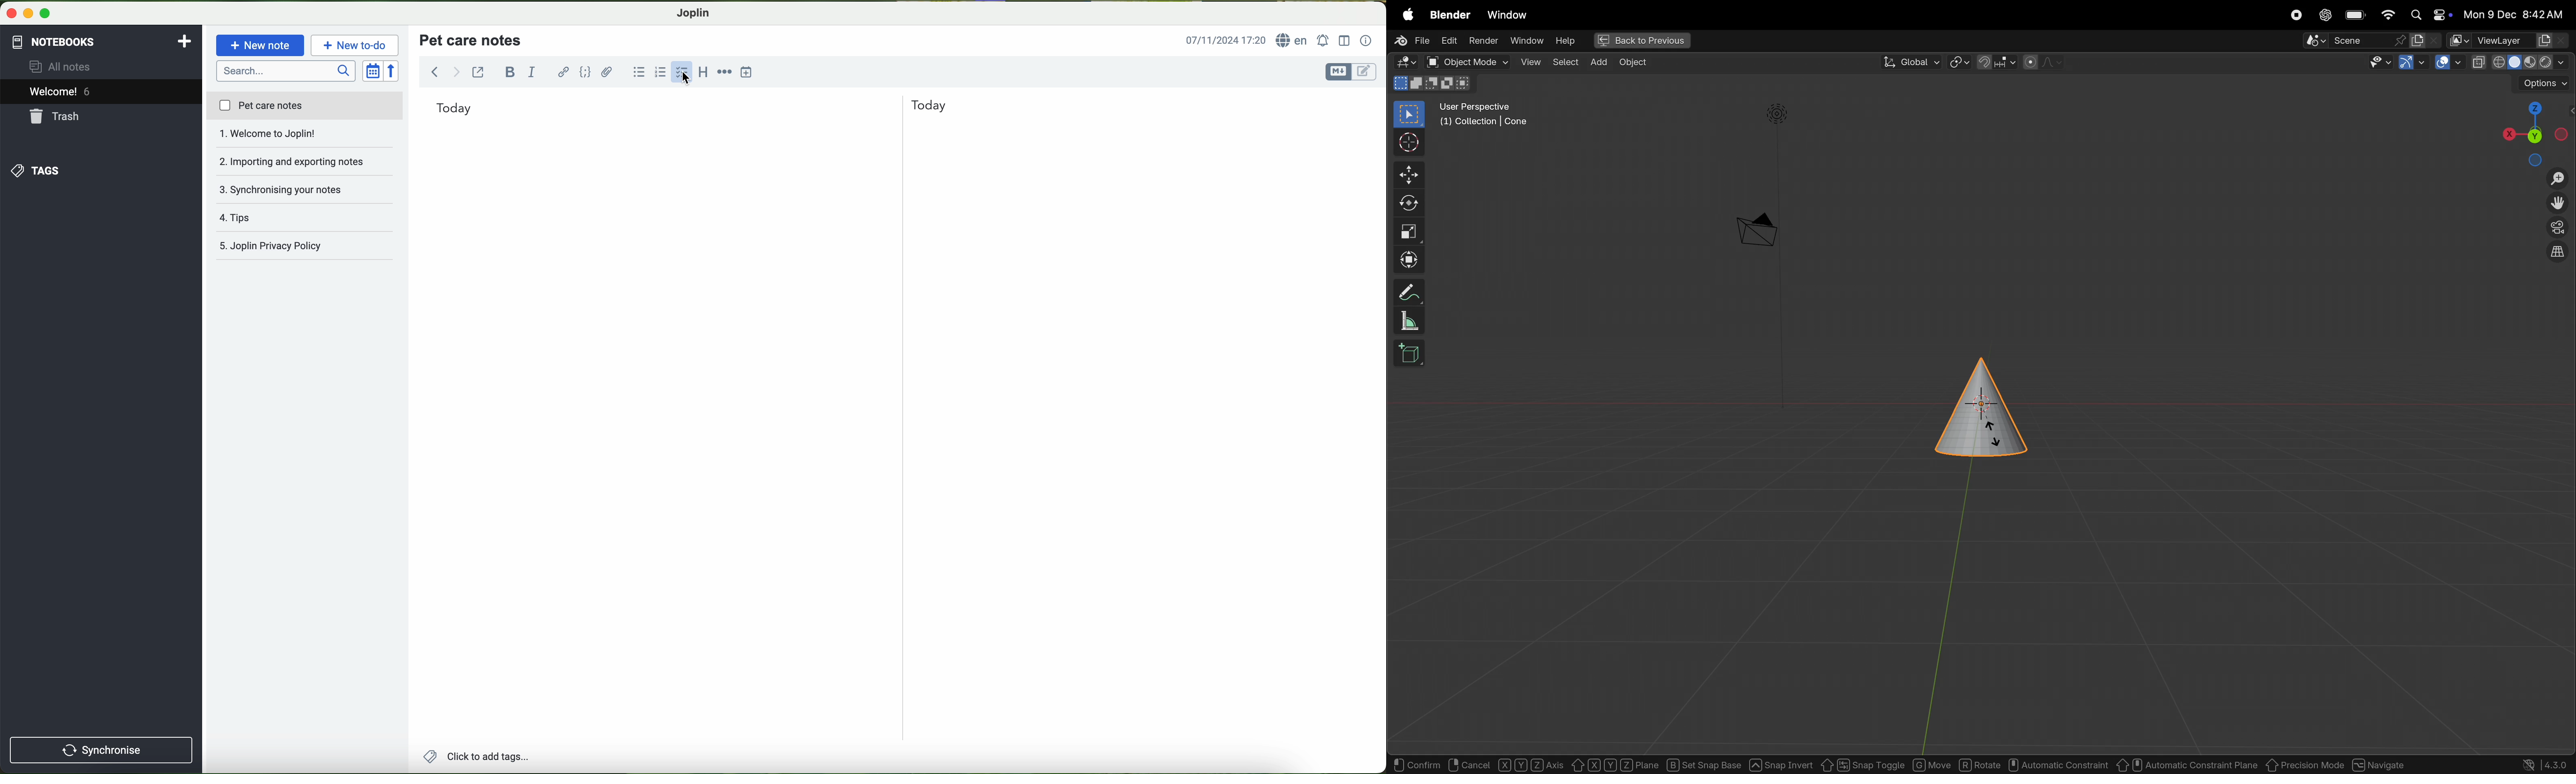 The image size is (2576, 784). I want to click on toggle sort order field, so click(373, 72).